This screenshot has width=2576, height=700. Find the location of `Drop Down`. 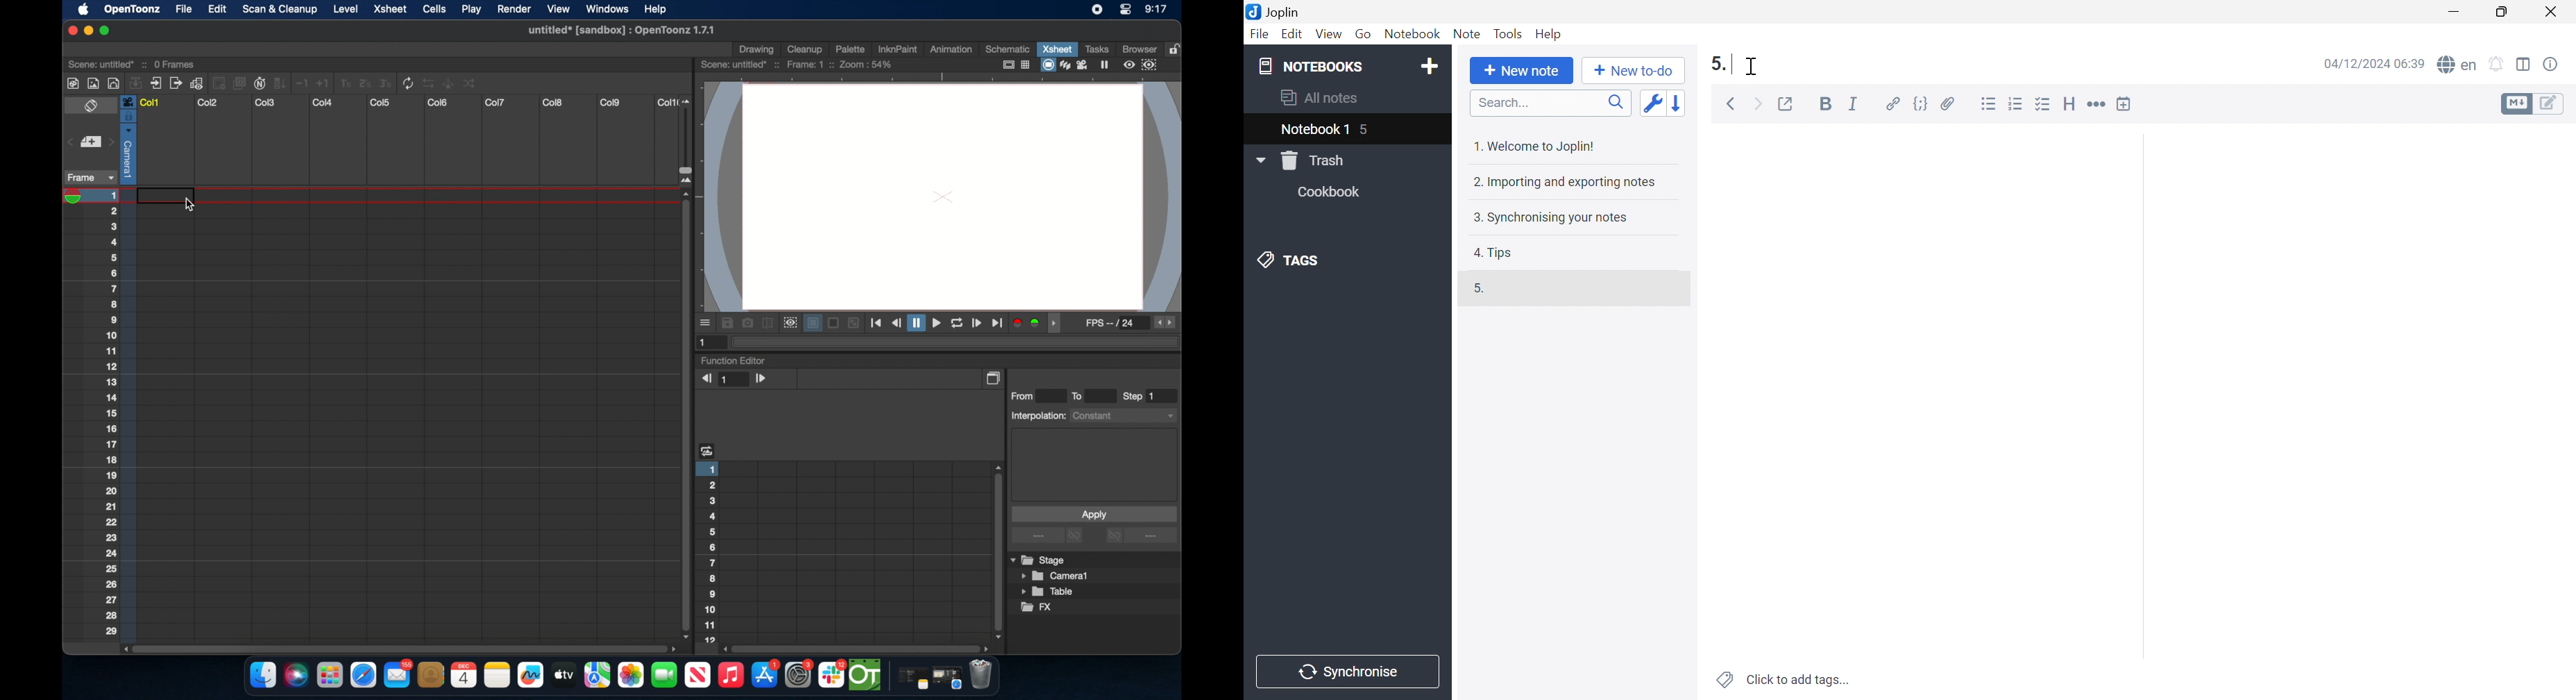

Drop Down is located at coordinates (1260, 160).